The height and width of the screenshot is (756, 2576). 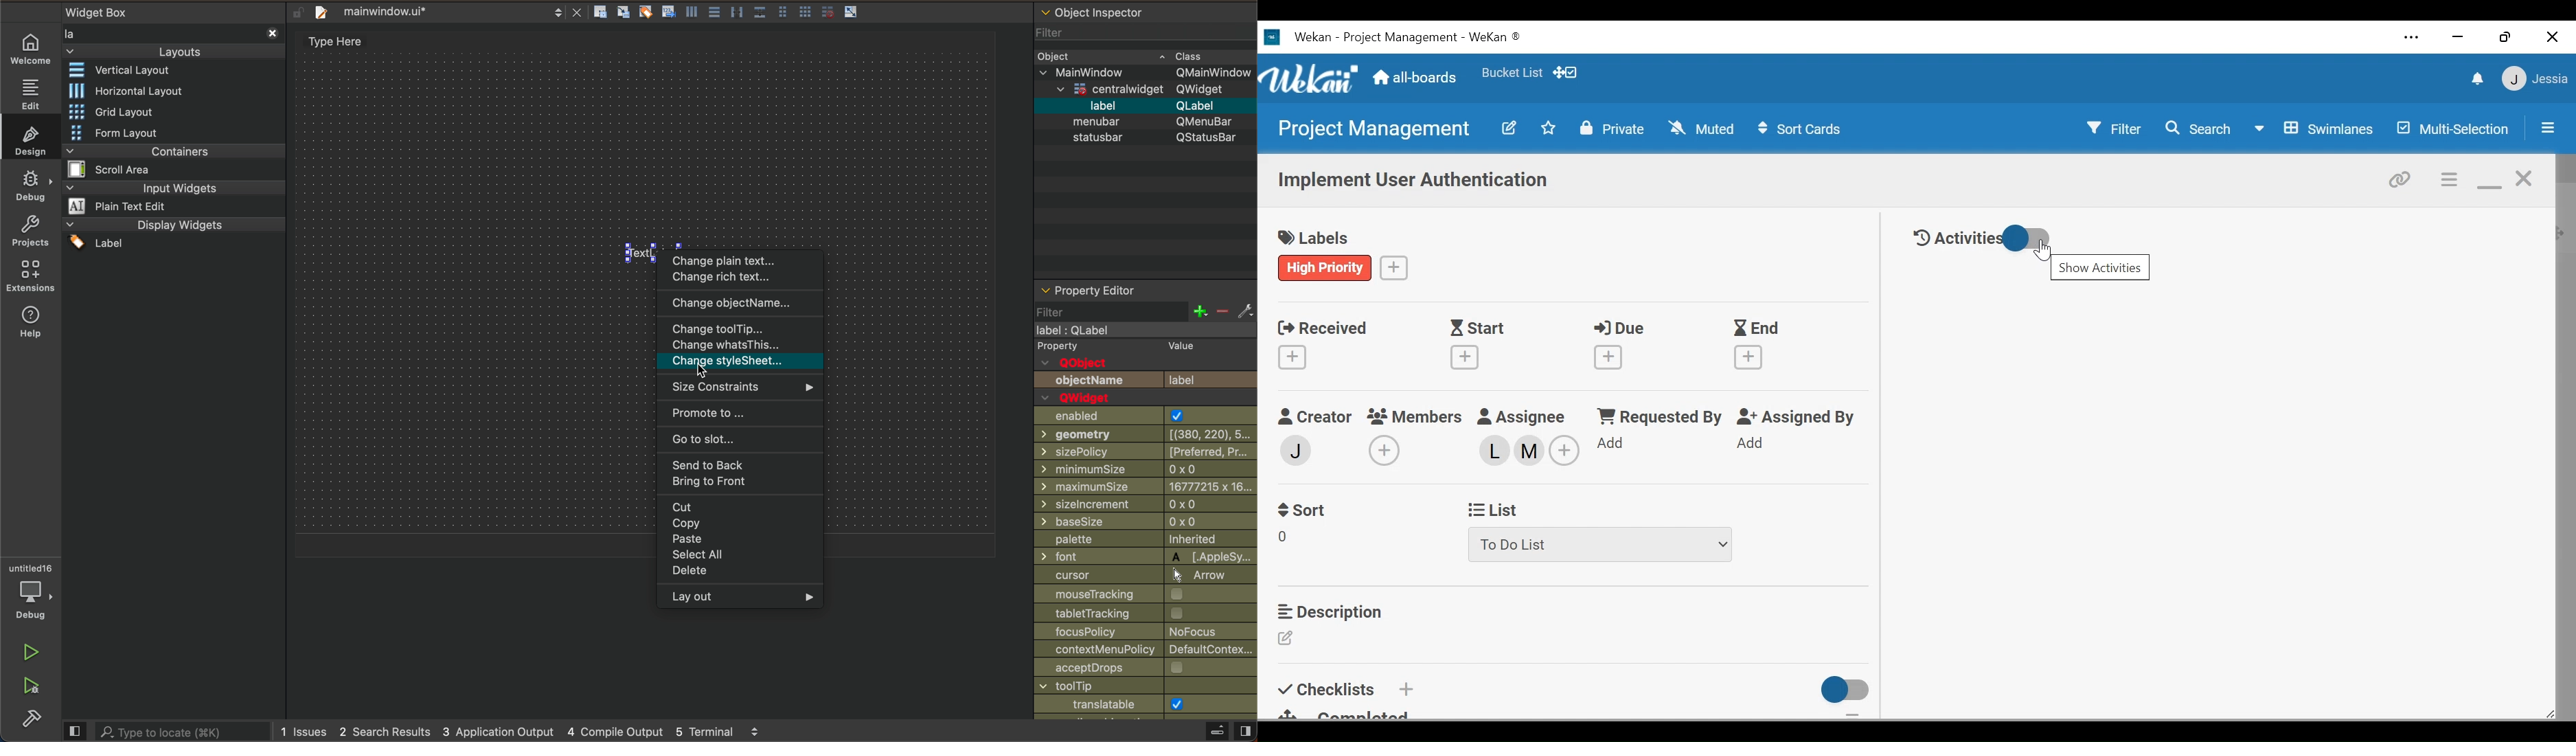 What do you see at coordinates (1153, 90) in the screenshot?
I see `qwidget` at bounding box center [1153, 90].